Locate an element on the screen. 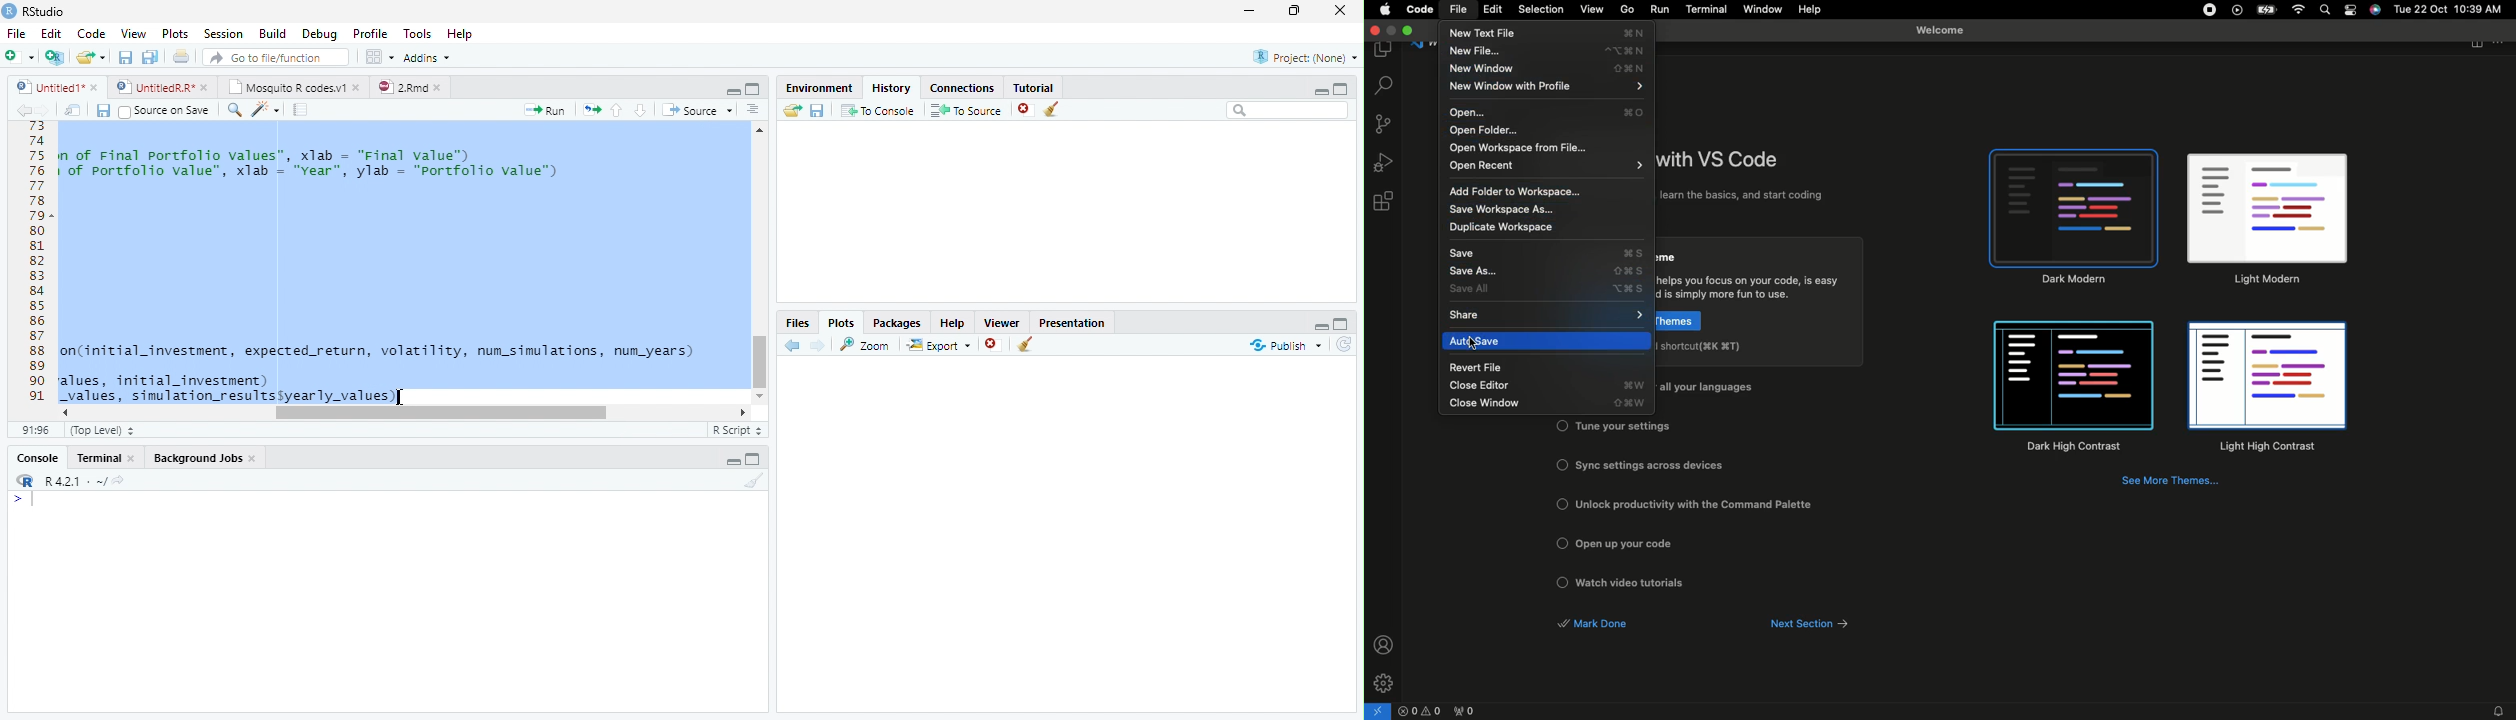 The width and height of the screenshot is (2520, 728). Open in new window is located at coordinates (73, 110).